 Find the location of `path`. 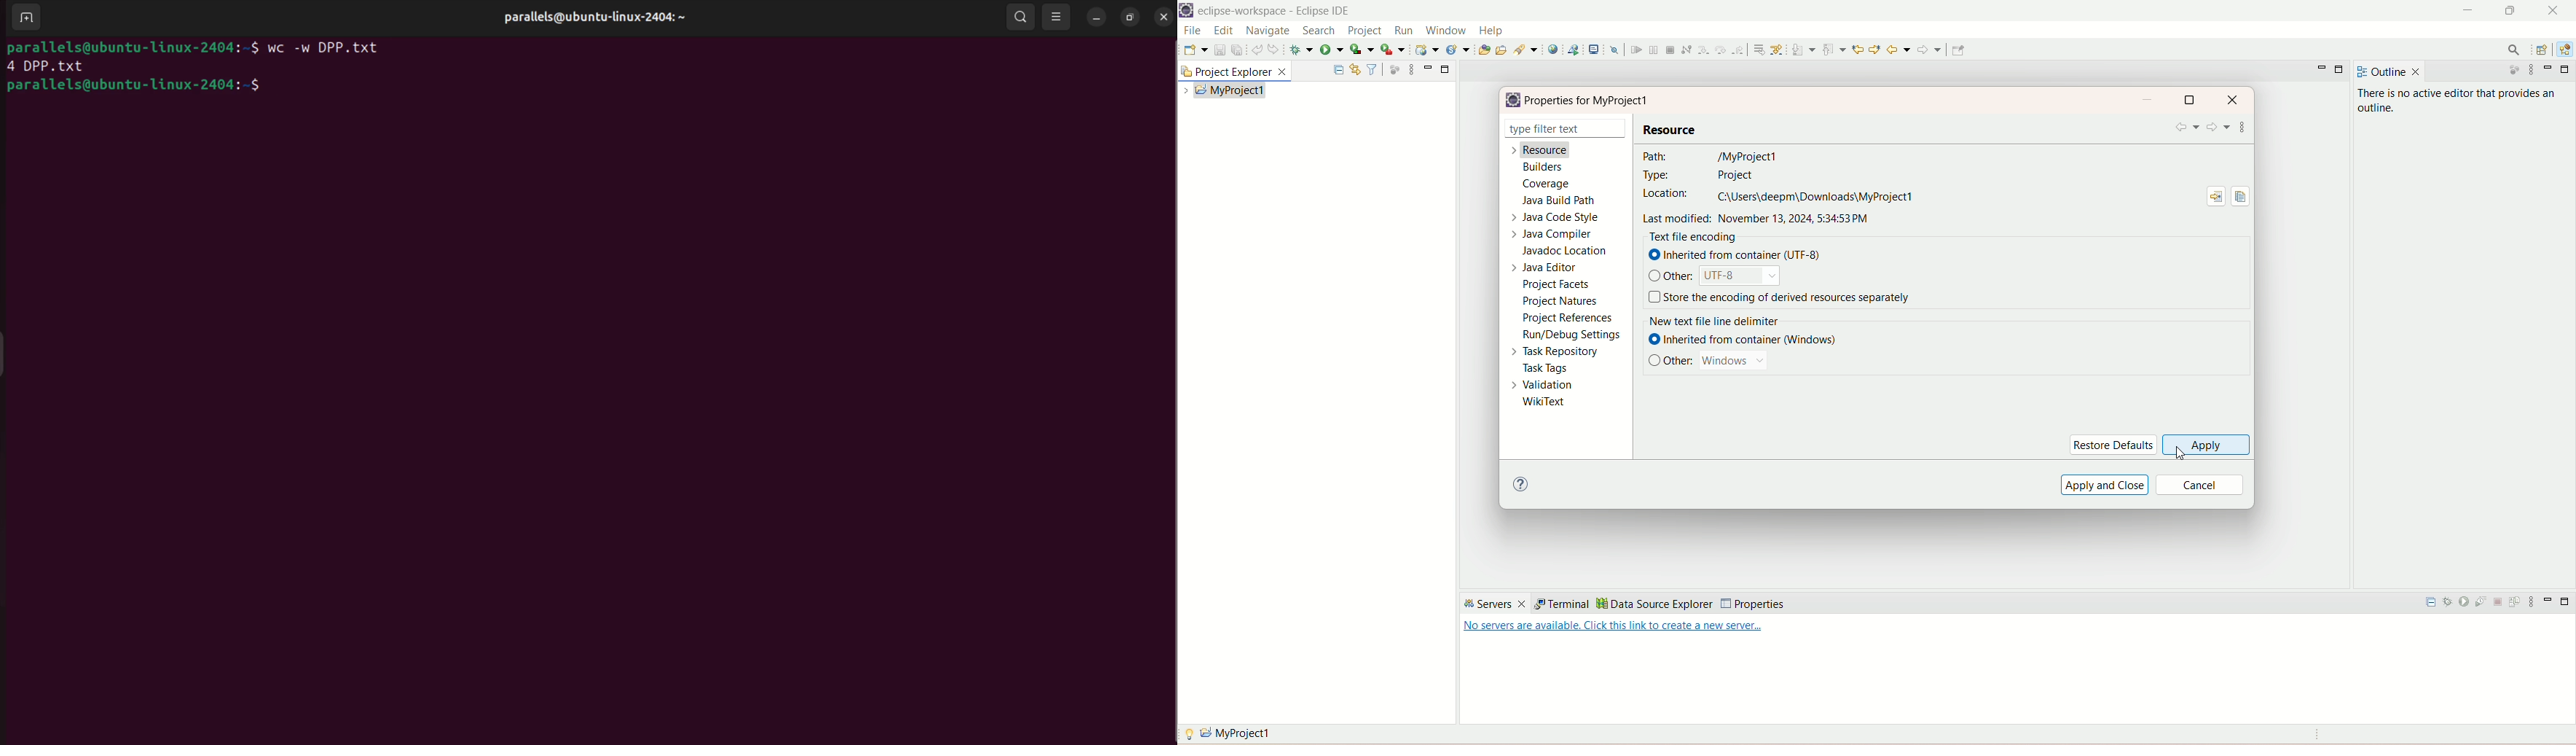

path is located at coordinates (1712, 155).